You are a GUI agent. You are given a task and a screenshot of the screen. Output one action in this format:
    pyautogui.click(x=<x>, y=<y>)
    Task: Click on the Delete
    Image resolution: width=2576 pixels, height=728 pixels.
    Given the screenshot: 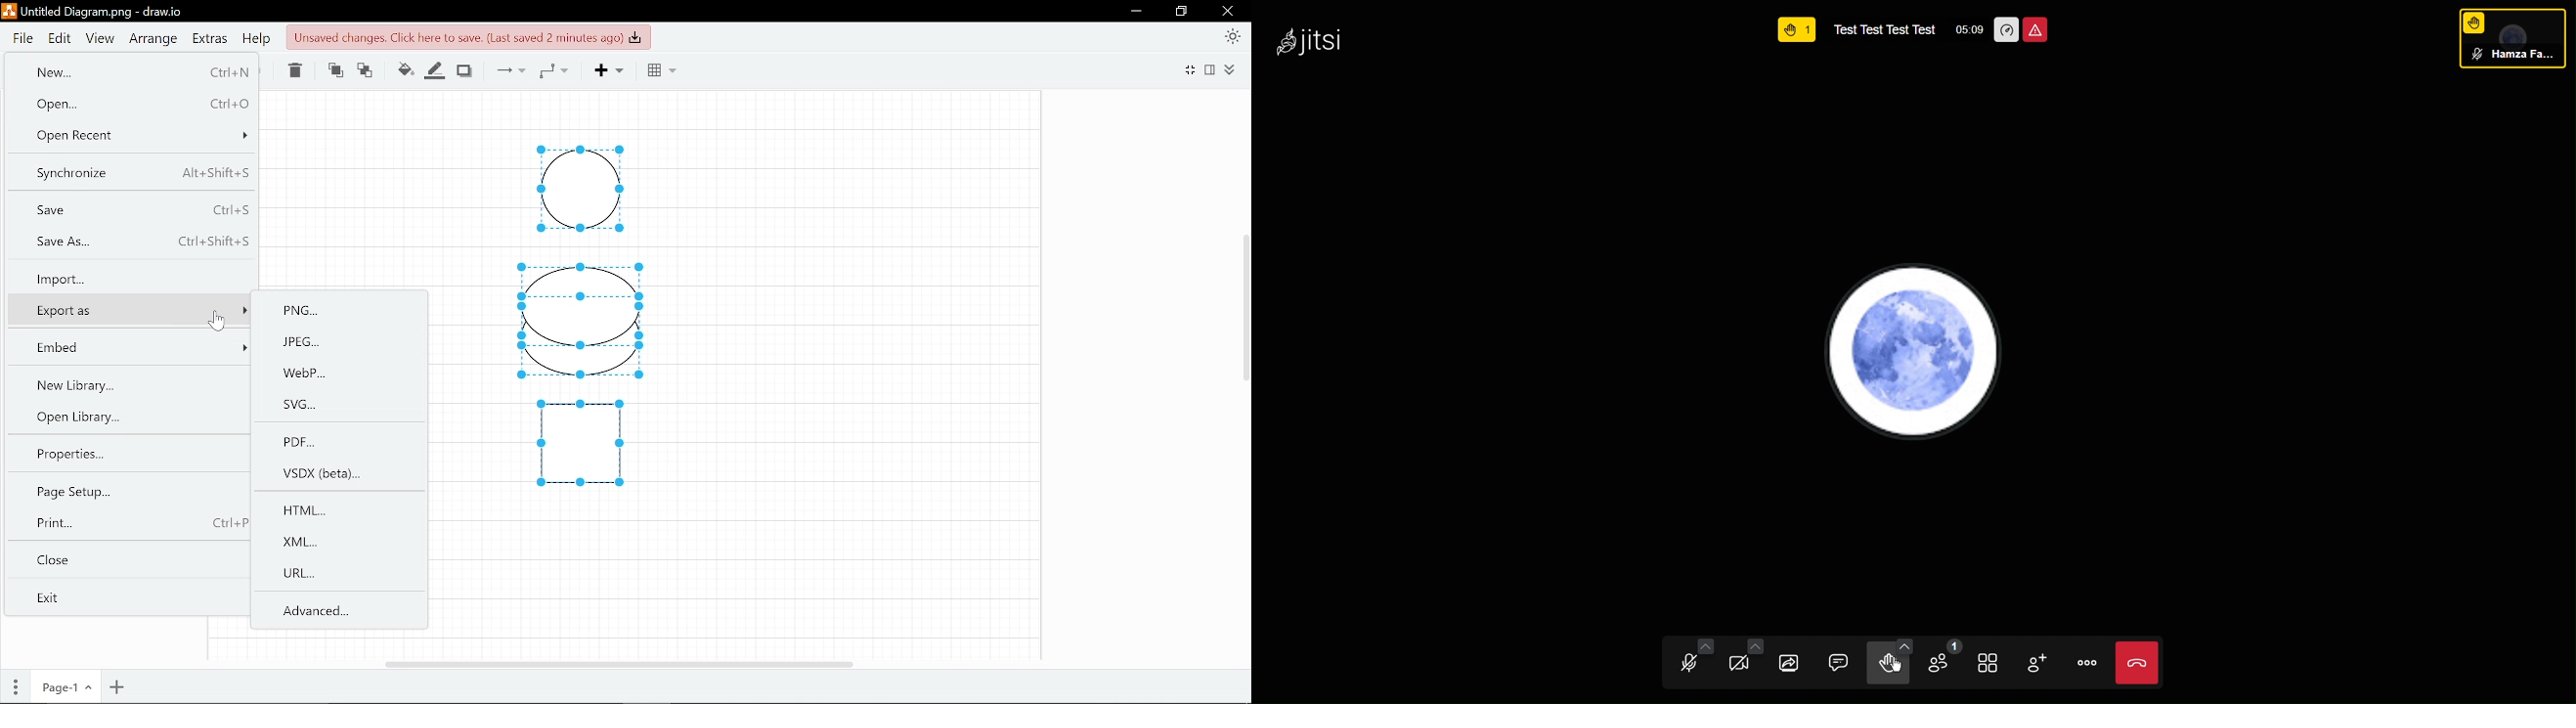 What is the action you would take?
    pyautogui.click(x=293, y=71)
    